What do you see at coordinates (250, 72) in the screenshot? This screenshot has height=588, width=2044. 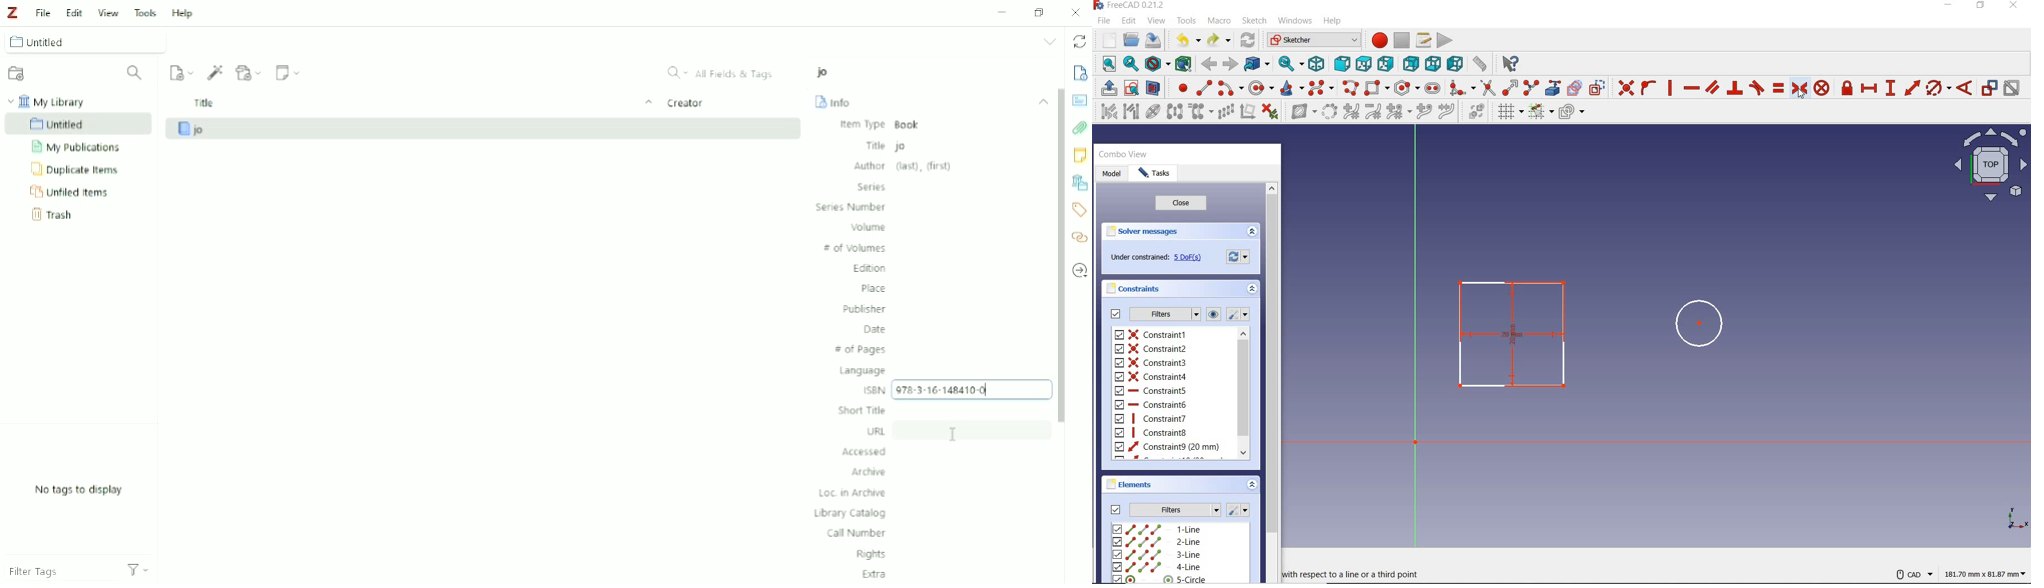 I see `Add Attachment` at bounding box center [250, 72].